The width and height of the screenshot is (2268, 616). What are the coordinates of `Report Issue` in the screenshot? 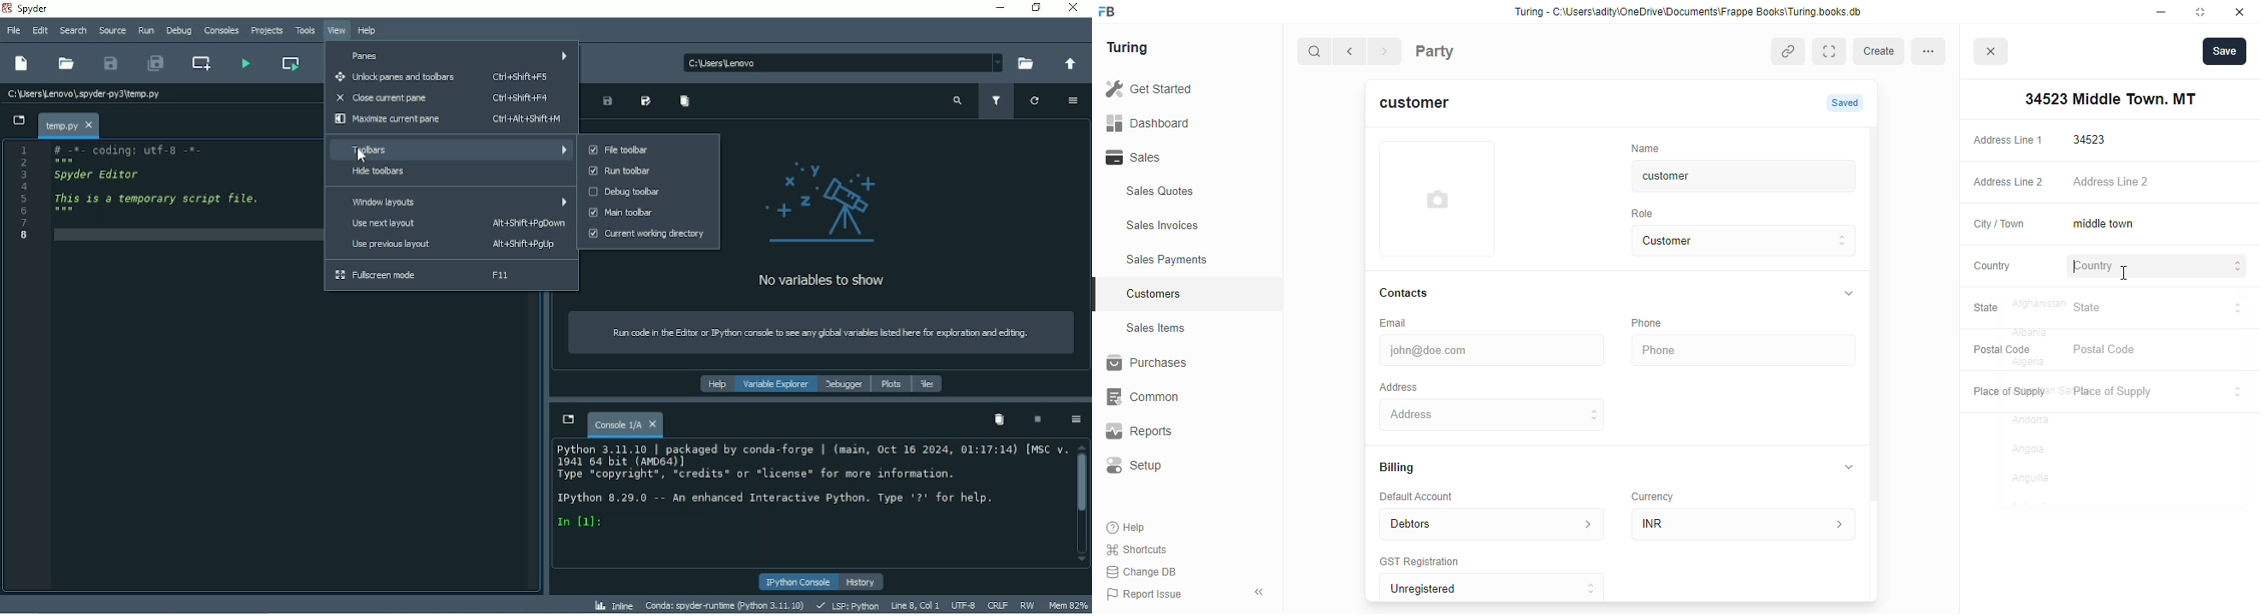 It's located at (1148, 593).